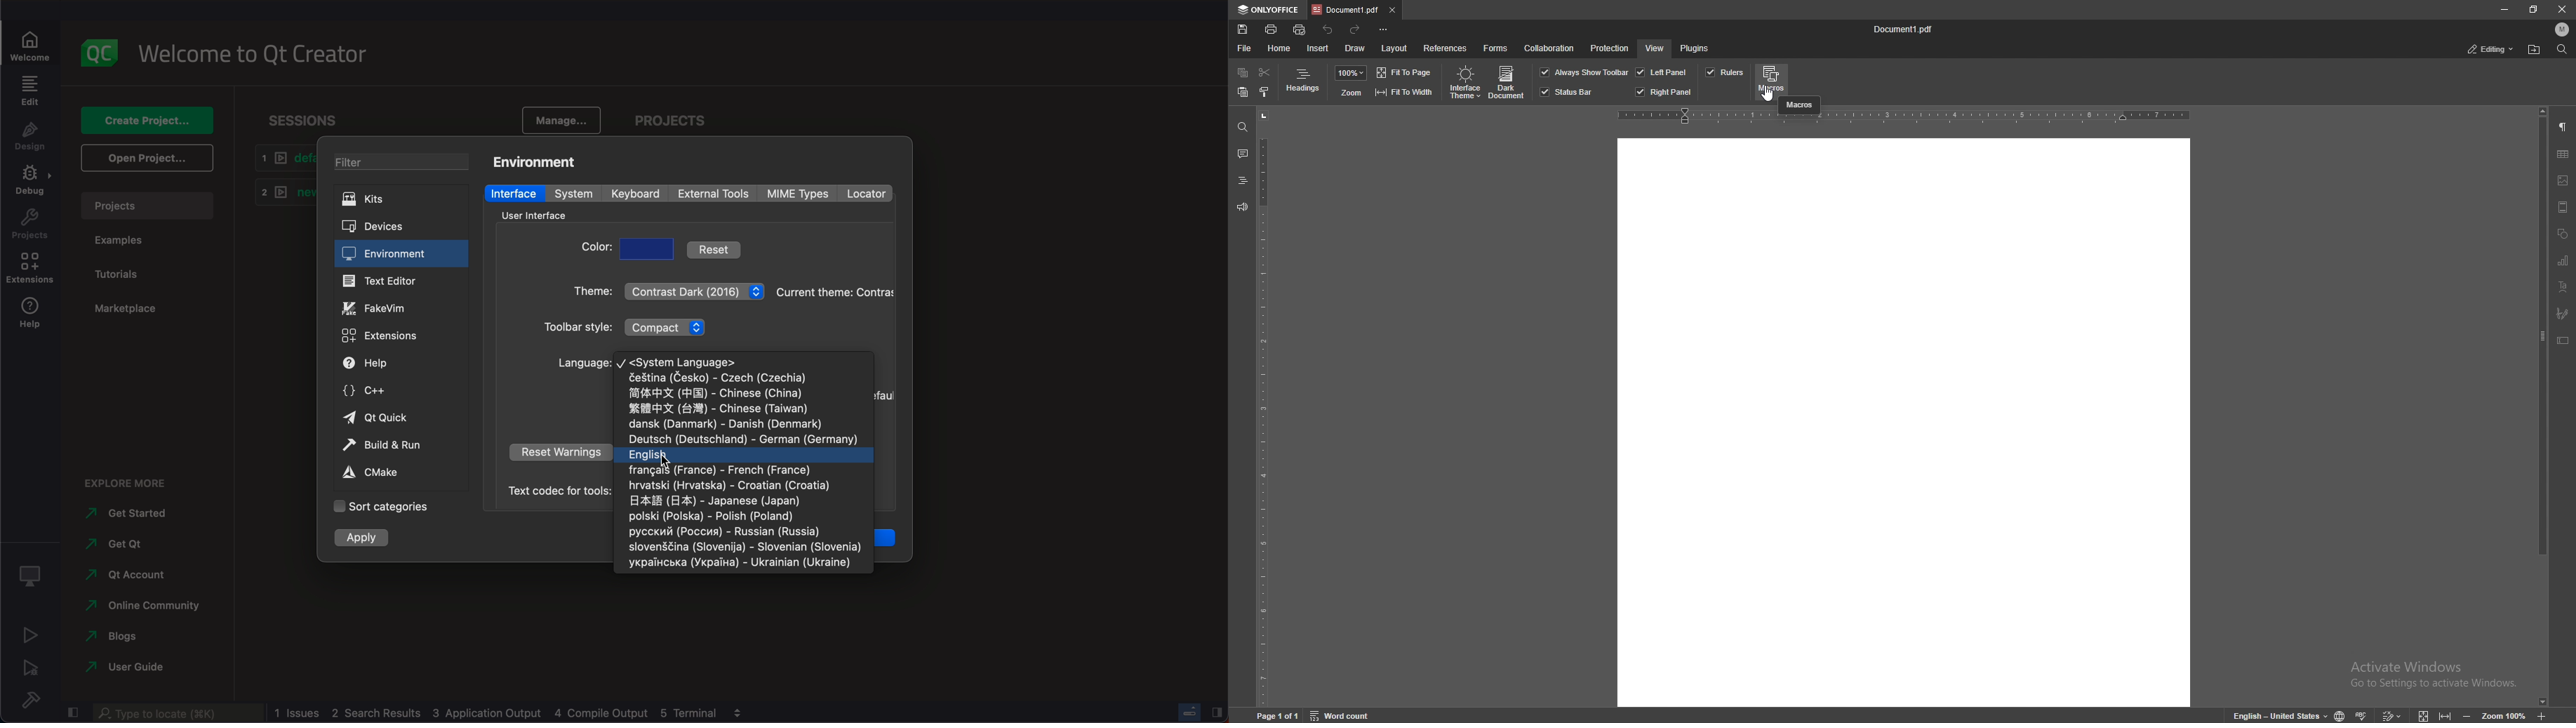 The height and width of the screenshot is (728, 2576). What do you see at coordinates (1280, 48) in the screenshot?
I see `home` at bounding box center [1280, 48].